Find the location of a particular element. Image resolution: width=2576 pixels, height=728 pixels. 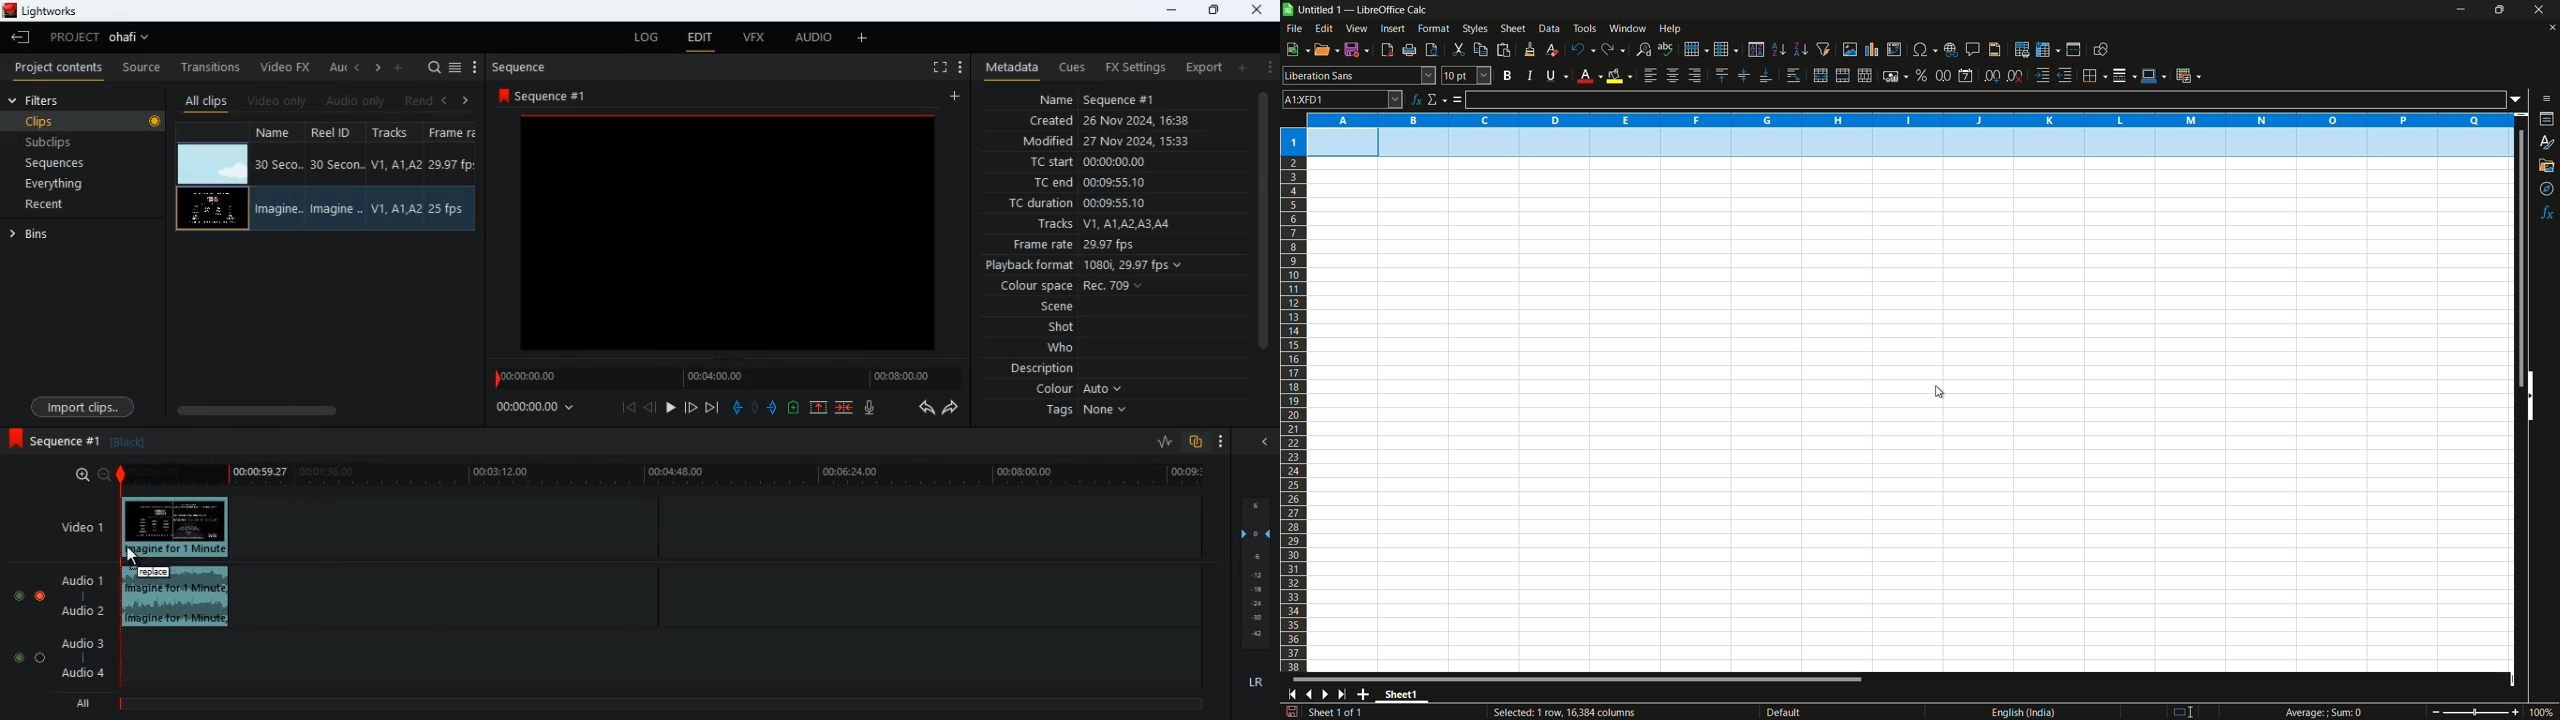

tools menu is located at coordinates (1584, 28).